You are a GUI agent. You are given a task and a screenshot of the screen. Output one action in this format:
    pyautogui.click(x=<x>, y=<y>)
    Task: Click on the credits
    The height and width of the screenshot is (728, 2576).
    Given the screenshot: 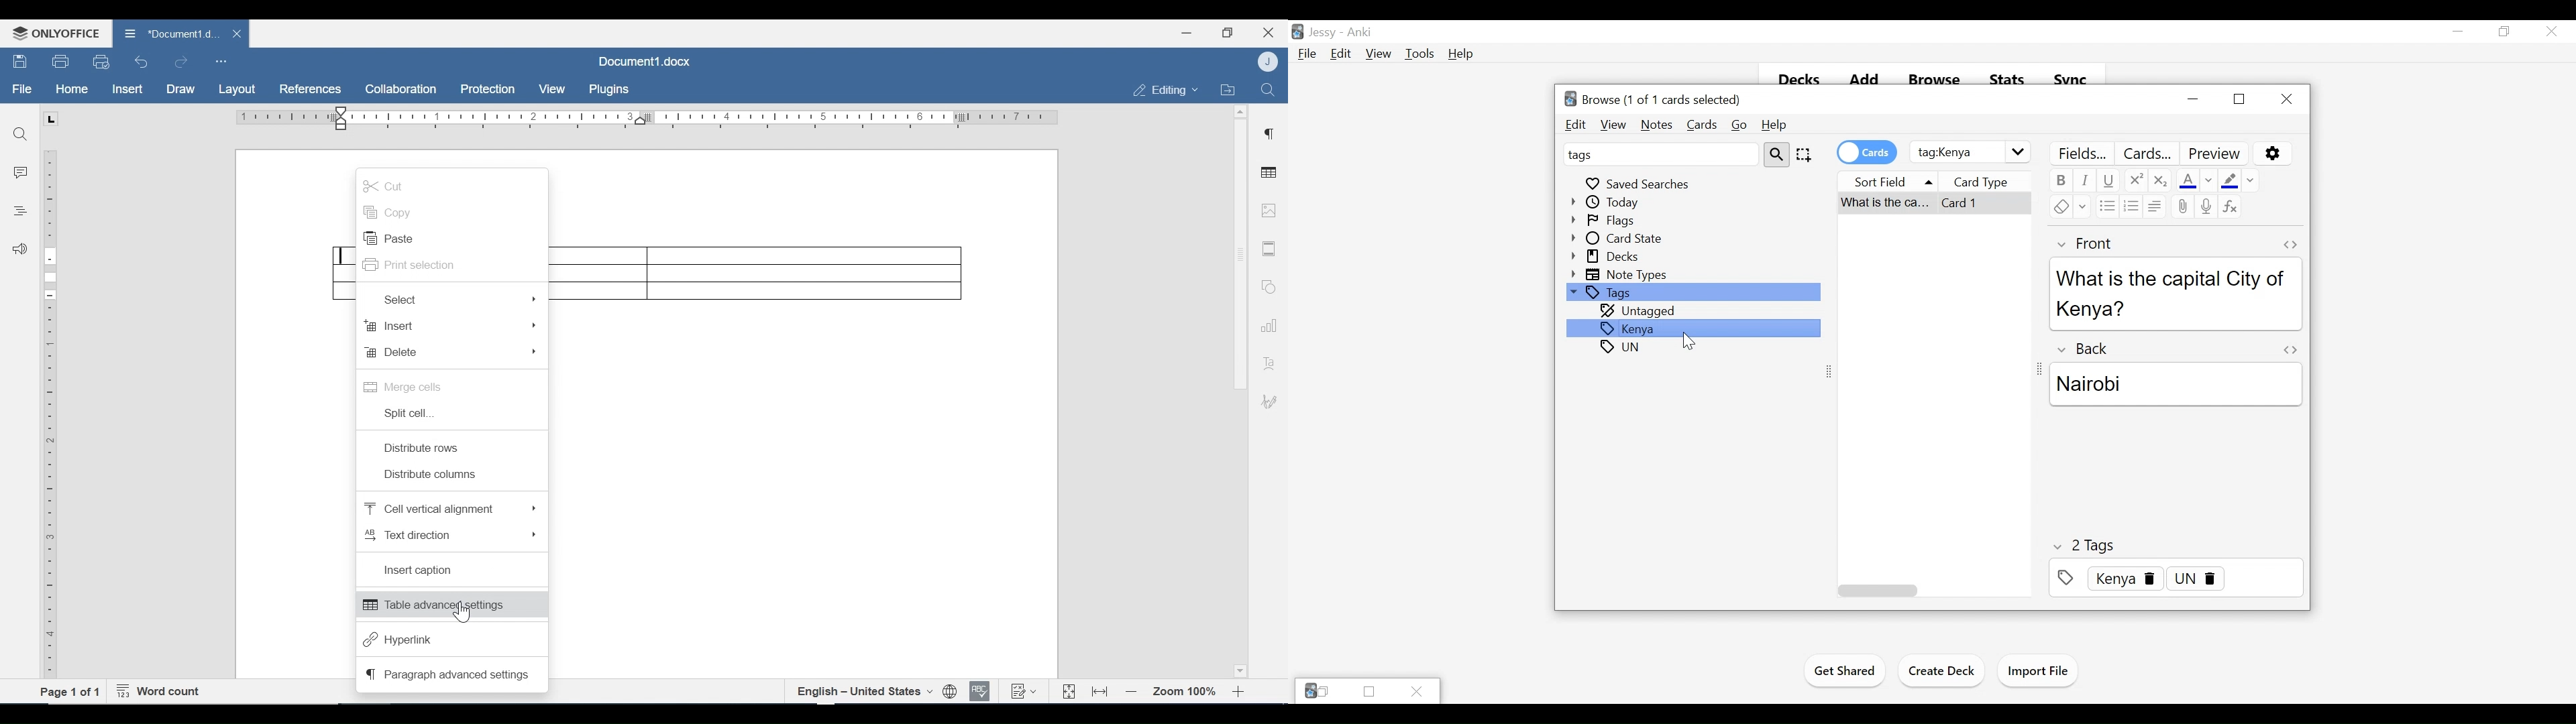 What is the action you would take?
    pyautogui.click(x=1867, y=152)
    